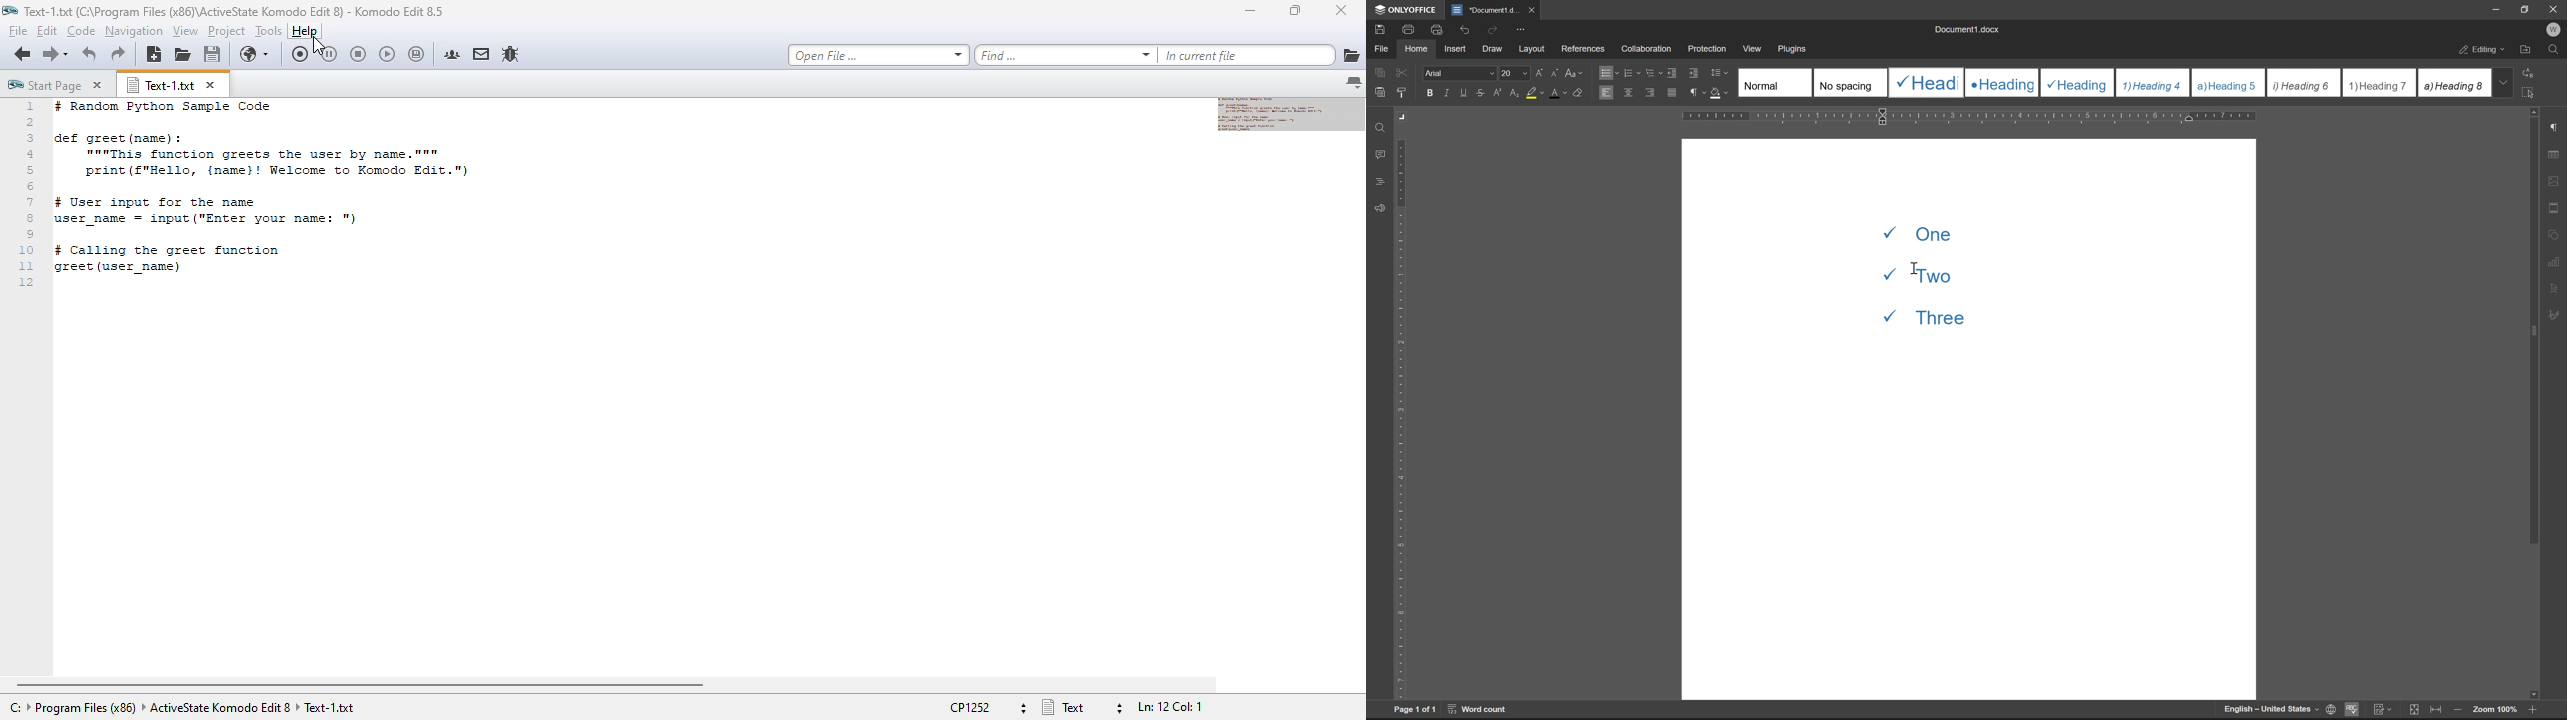 The height and width of the screenshot is (728, 2576). What do you see at coordinates (2531, 92) in the screenshot?
I see `select all` at bounding box center [2531, 92].